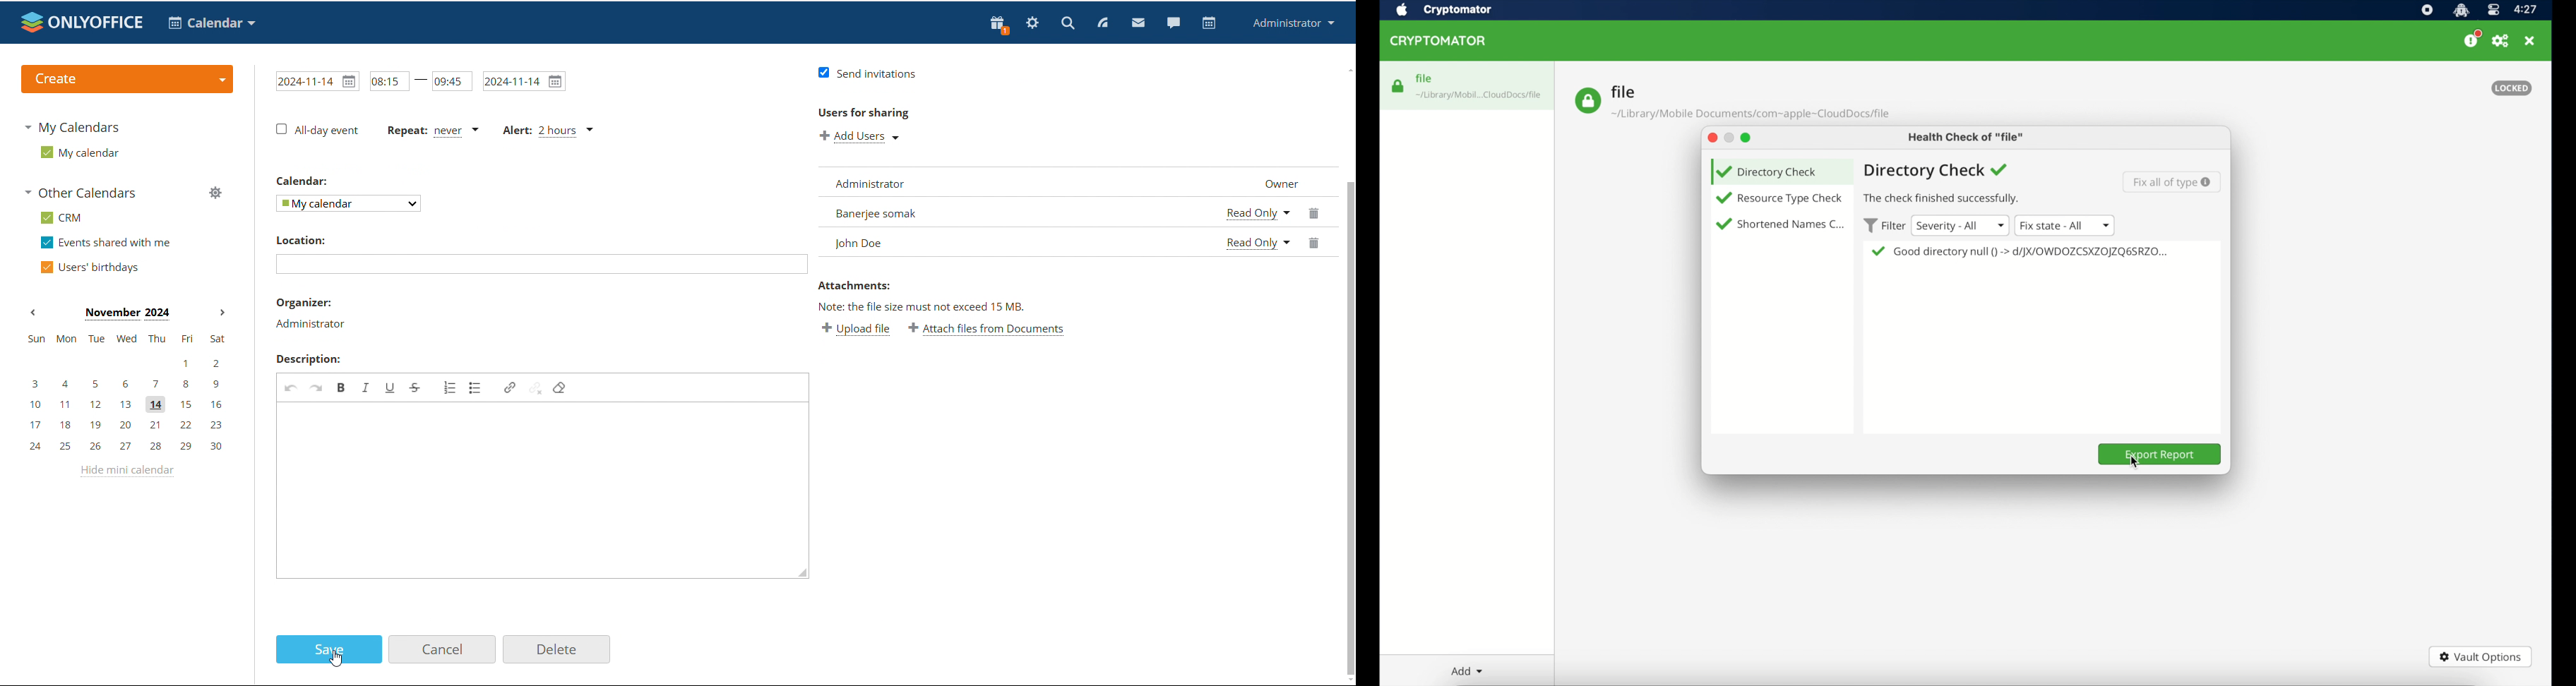  I want to click on add users, so click(860, 138).